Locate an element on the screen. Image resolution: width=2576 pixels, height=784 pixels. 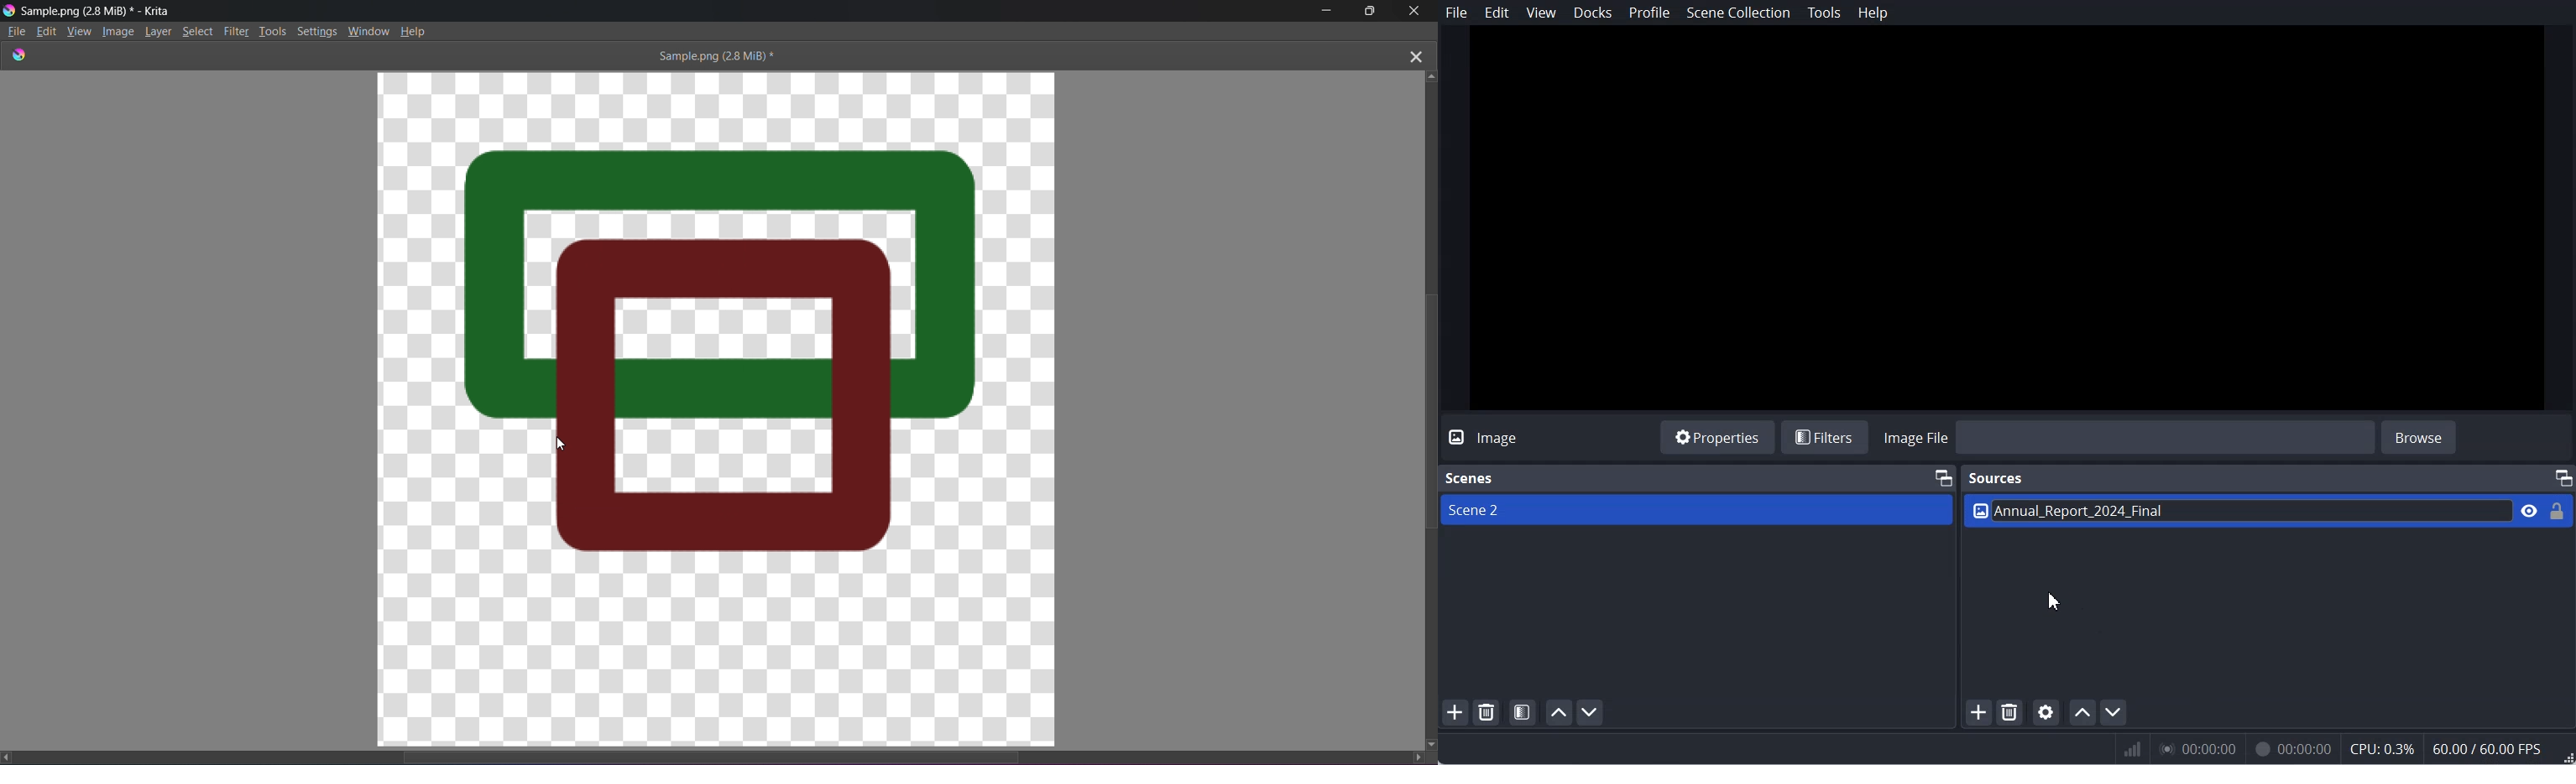
Text is located at coordinates (2068, 511).